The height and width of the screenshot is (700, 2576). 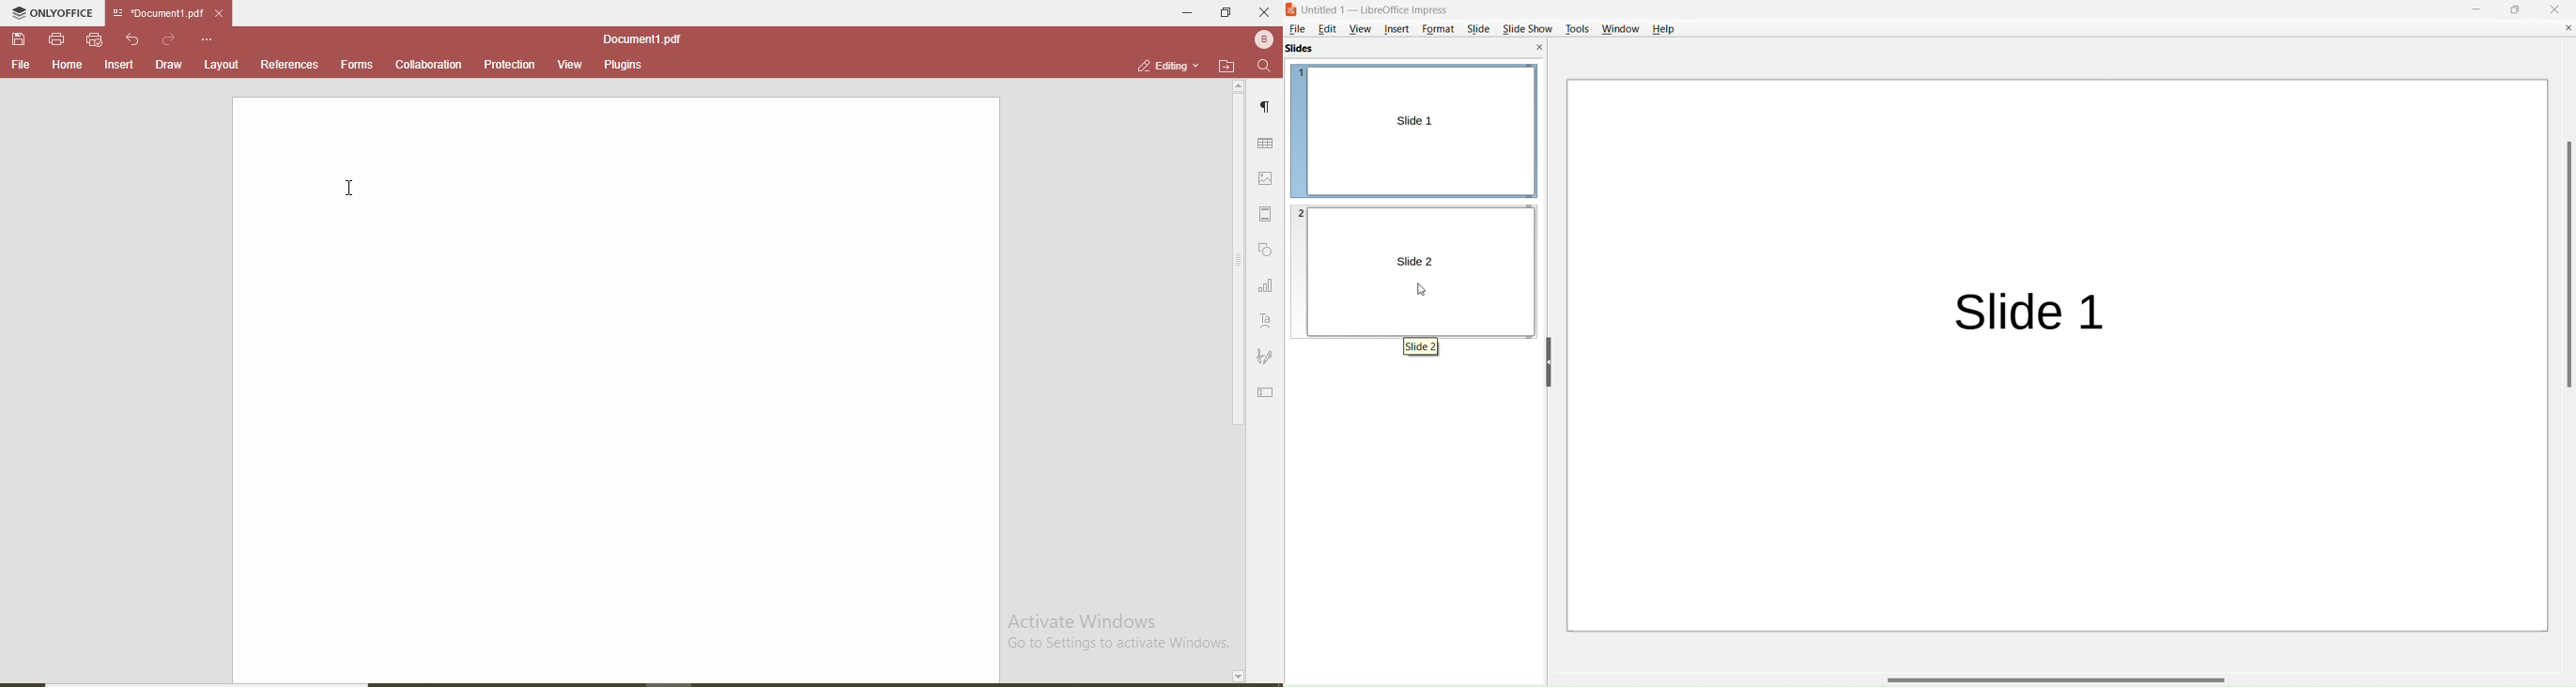 I want to click on slide 2, so click(x=1412, y=260).